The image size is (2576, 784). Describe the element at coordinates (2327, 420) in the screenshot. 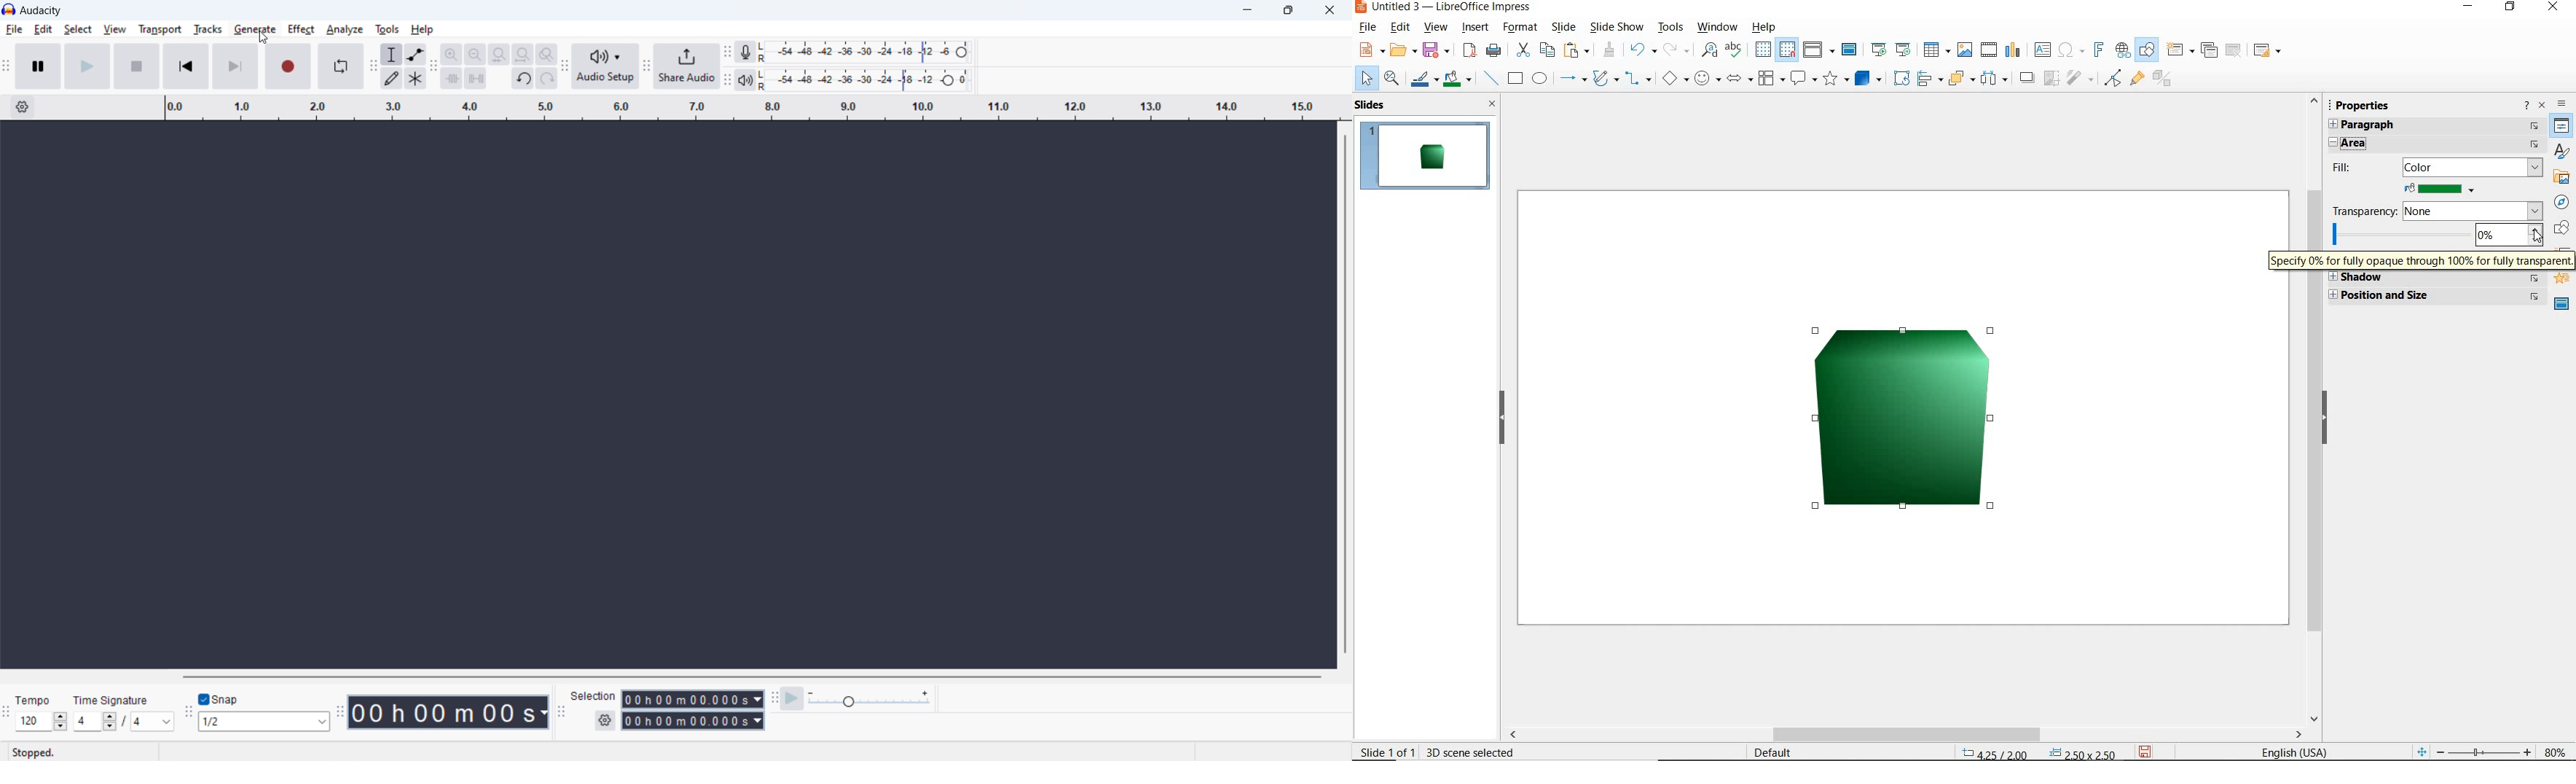

I see `HIDE` at that location.